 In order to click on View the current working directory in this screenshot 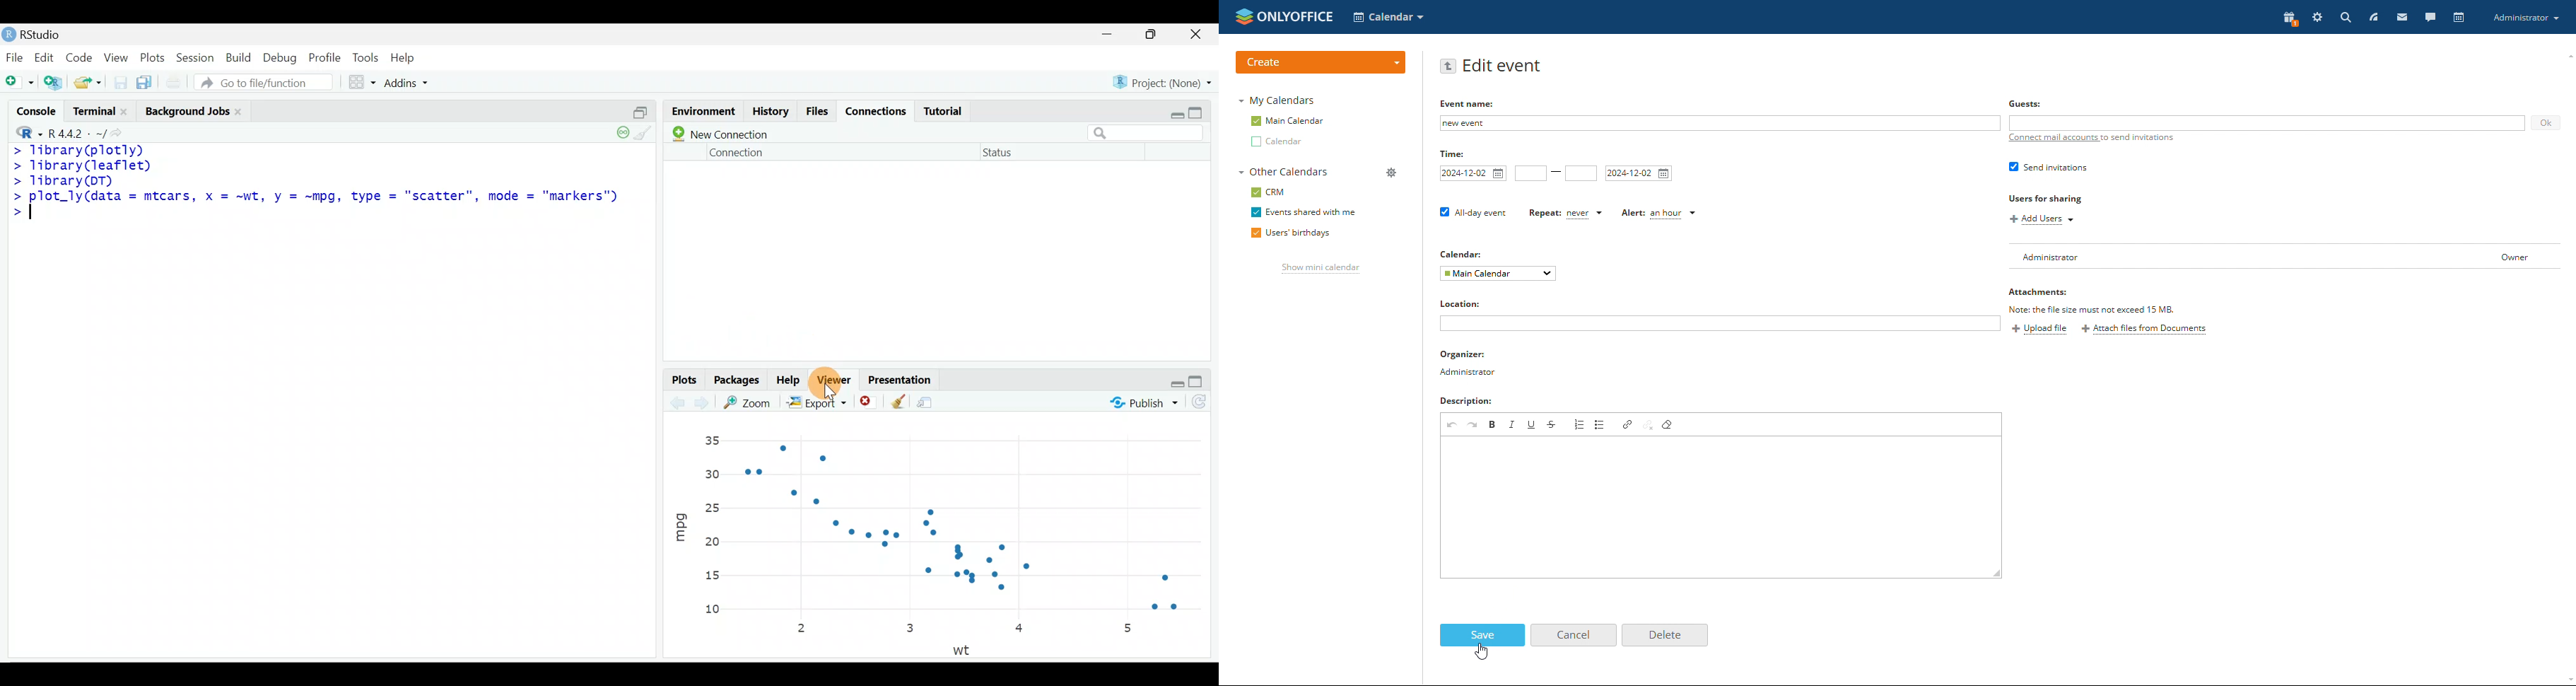, I will do `click(124, 132)`.